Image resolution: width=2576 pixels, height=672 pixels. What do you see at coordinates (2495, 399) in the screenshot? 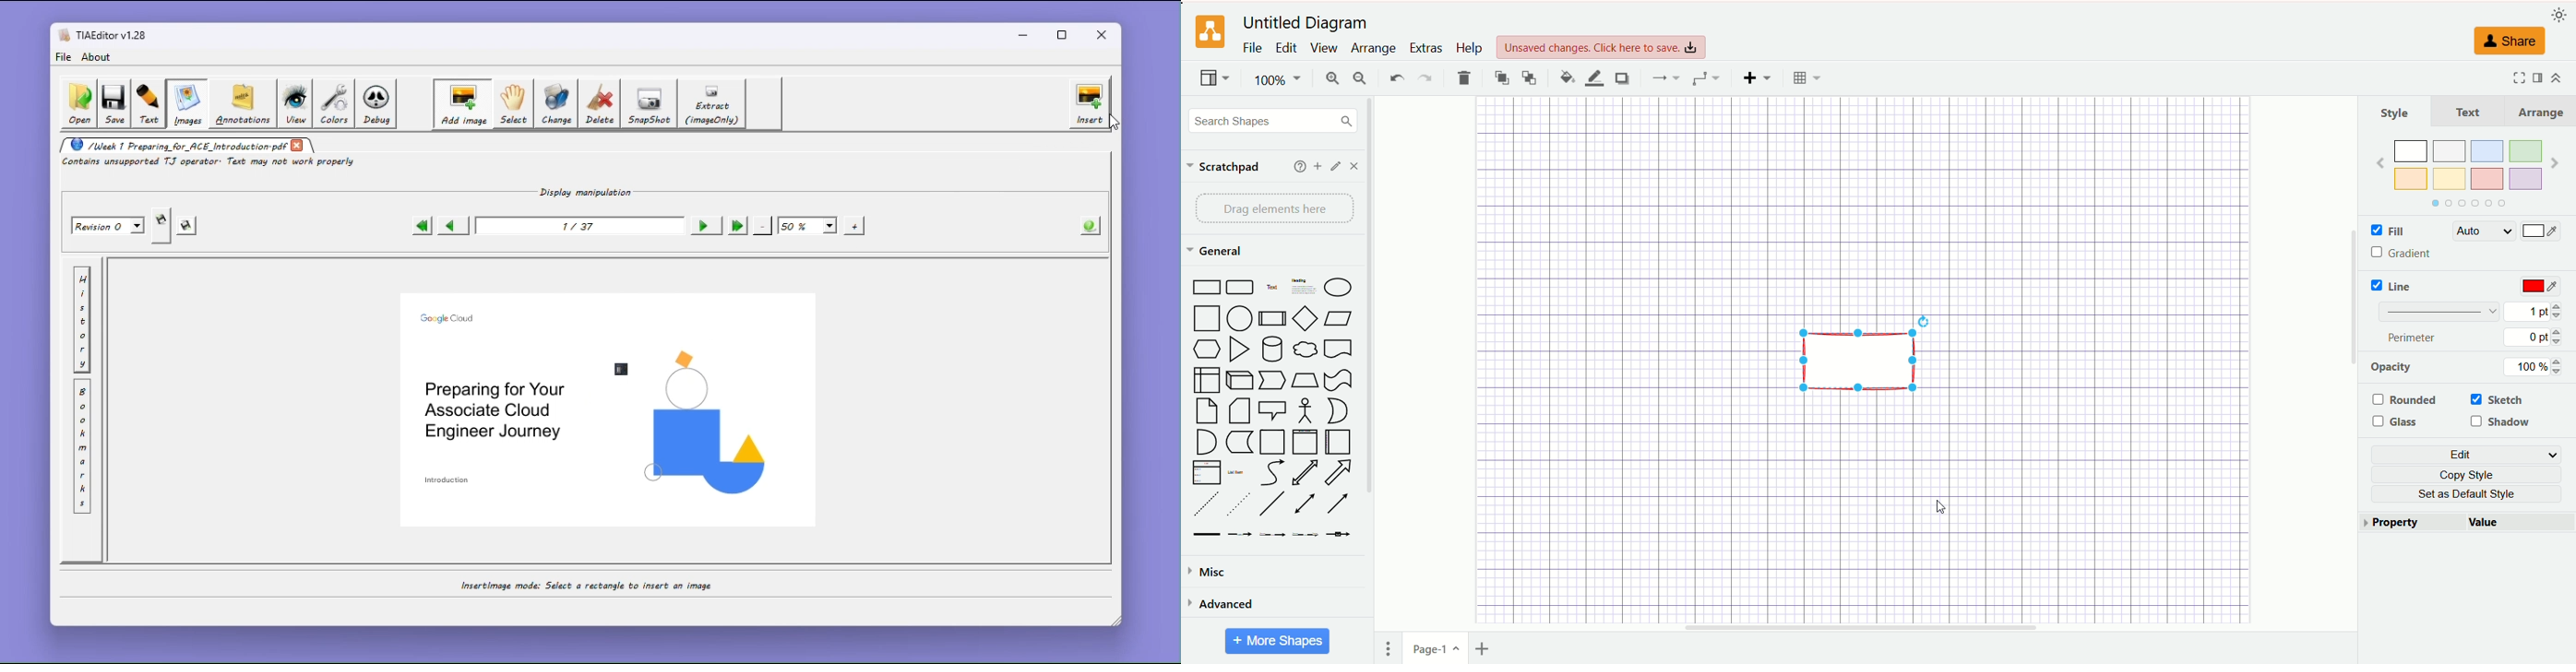
I see `sketch` at bounding box center [2495, 399].